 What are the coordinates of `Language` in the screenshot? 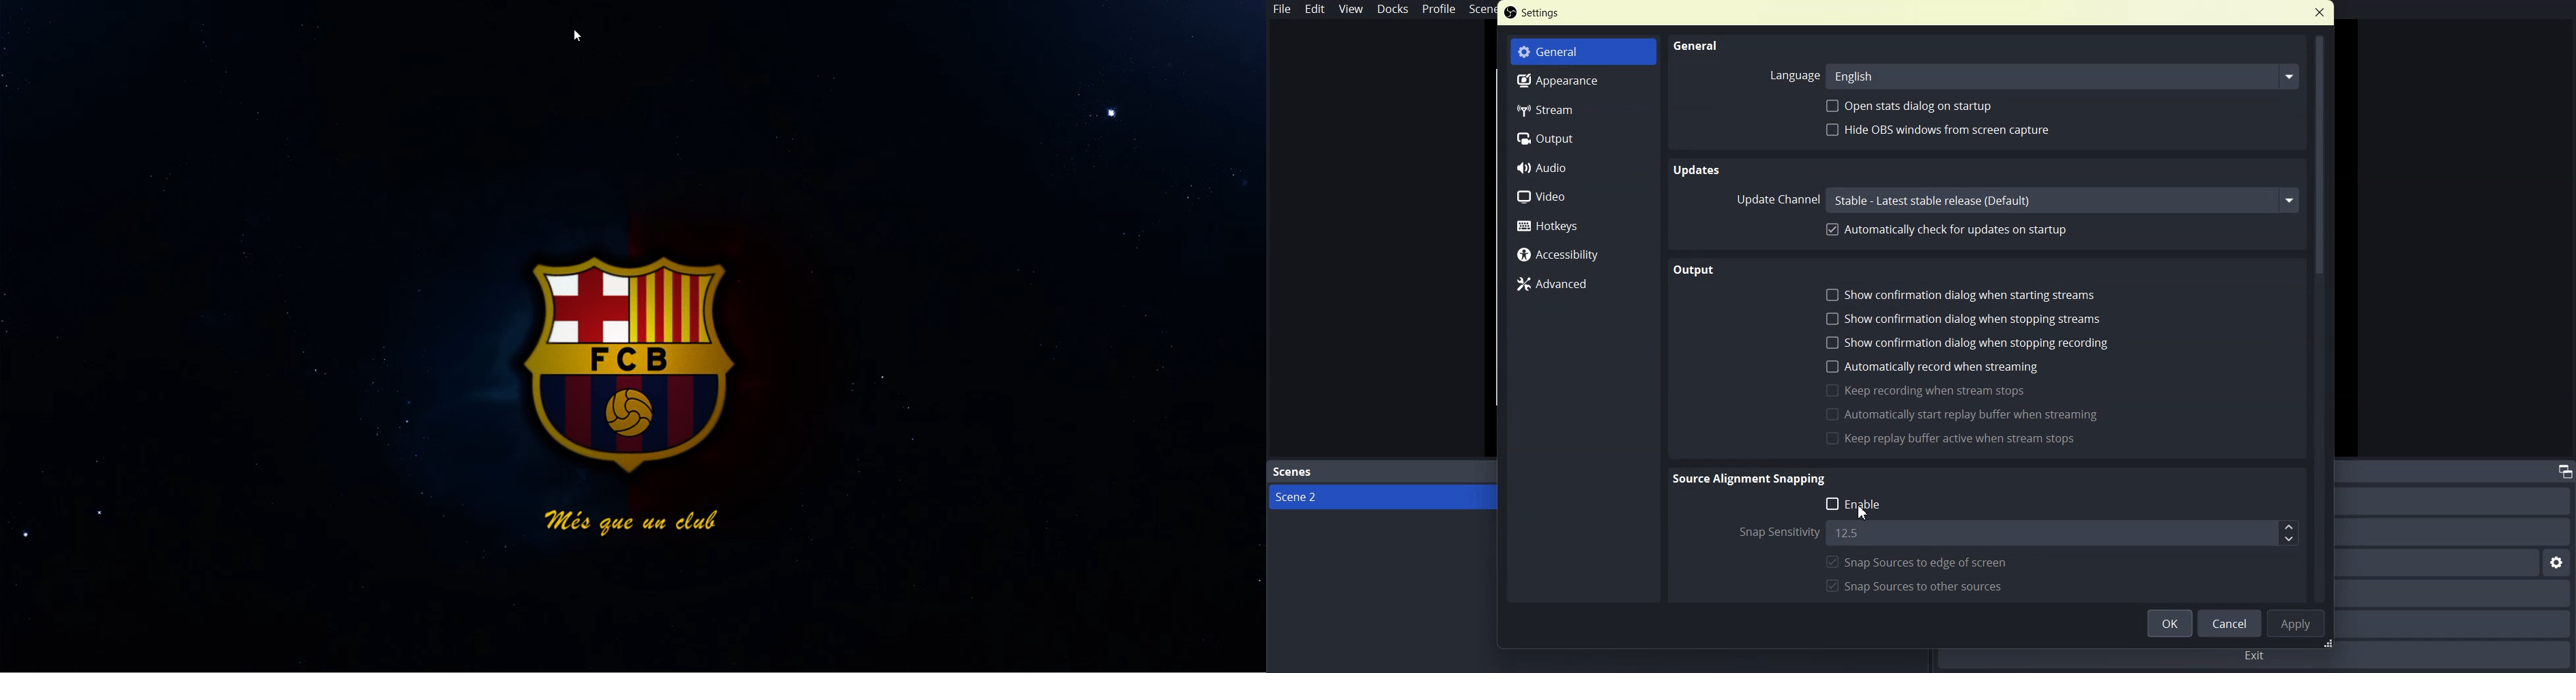 It's located at (1791, 76).